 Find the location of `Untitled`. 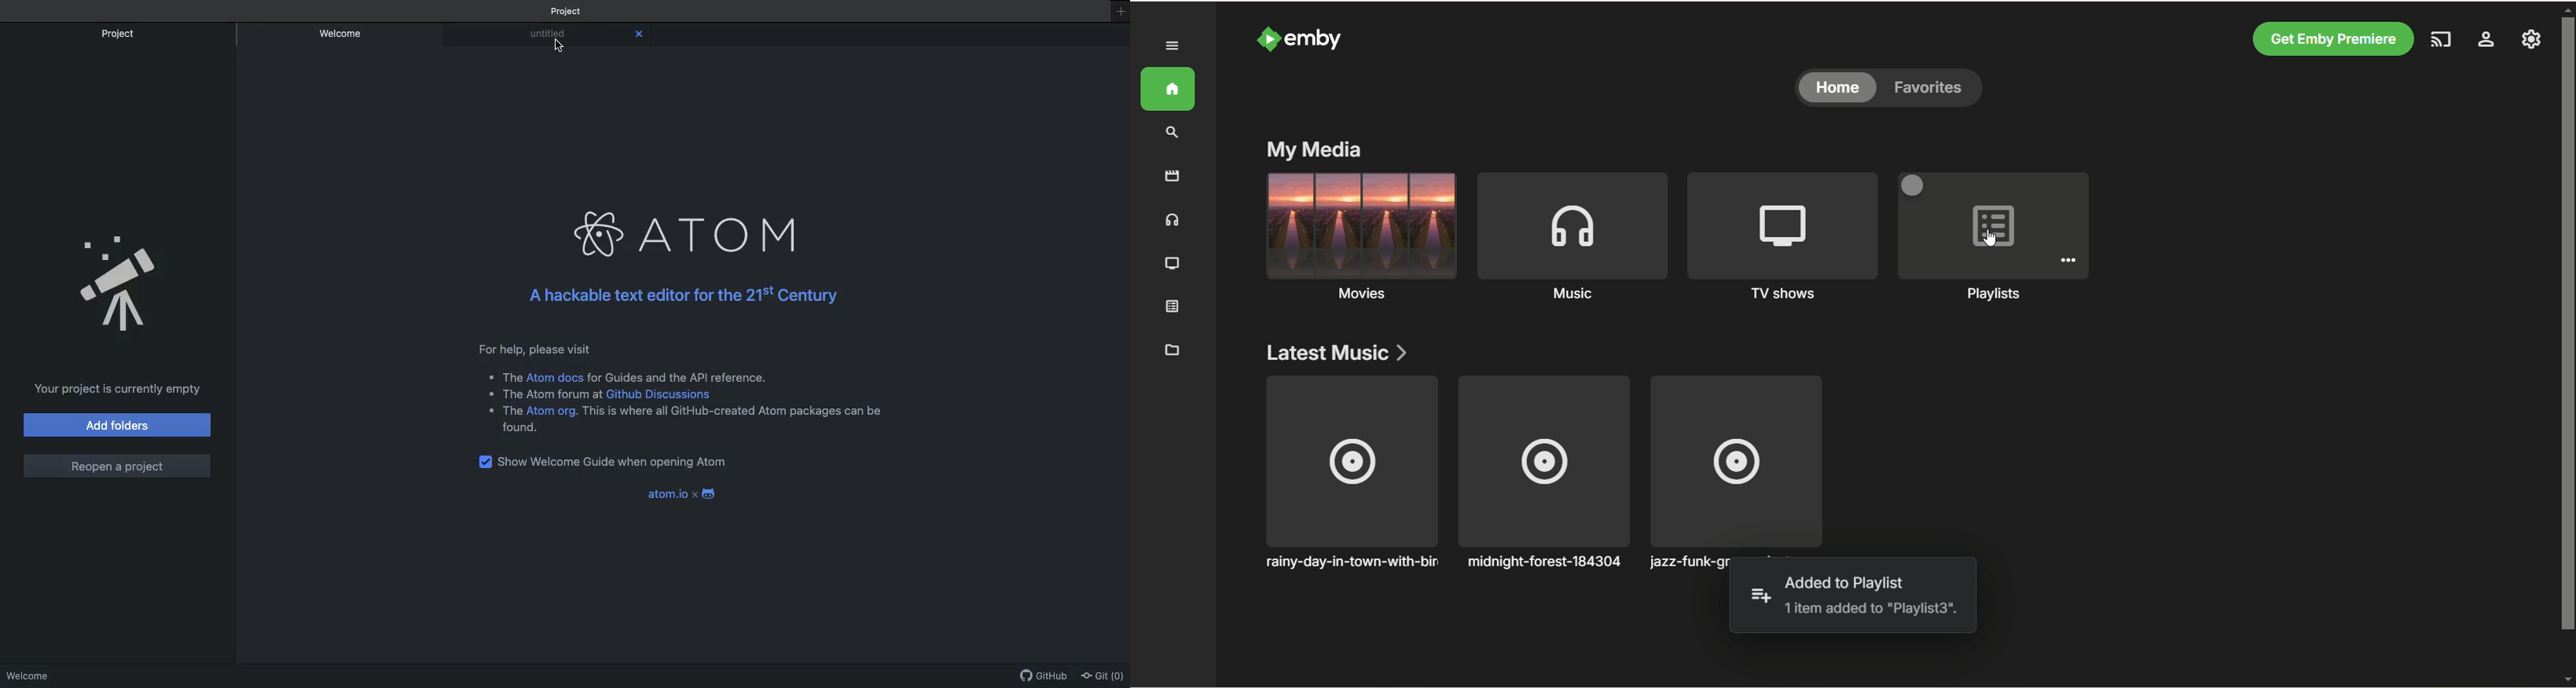

Untitled is located at coordinates (545, 35).